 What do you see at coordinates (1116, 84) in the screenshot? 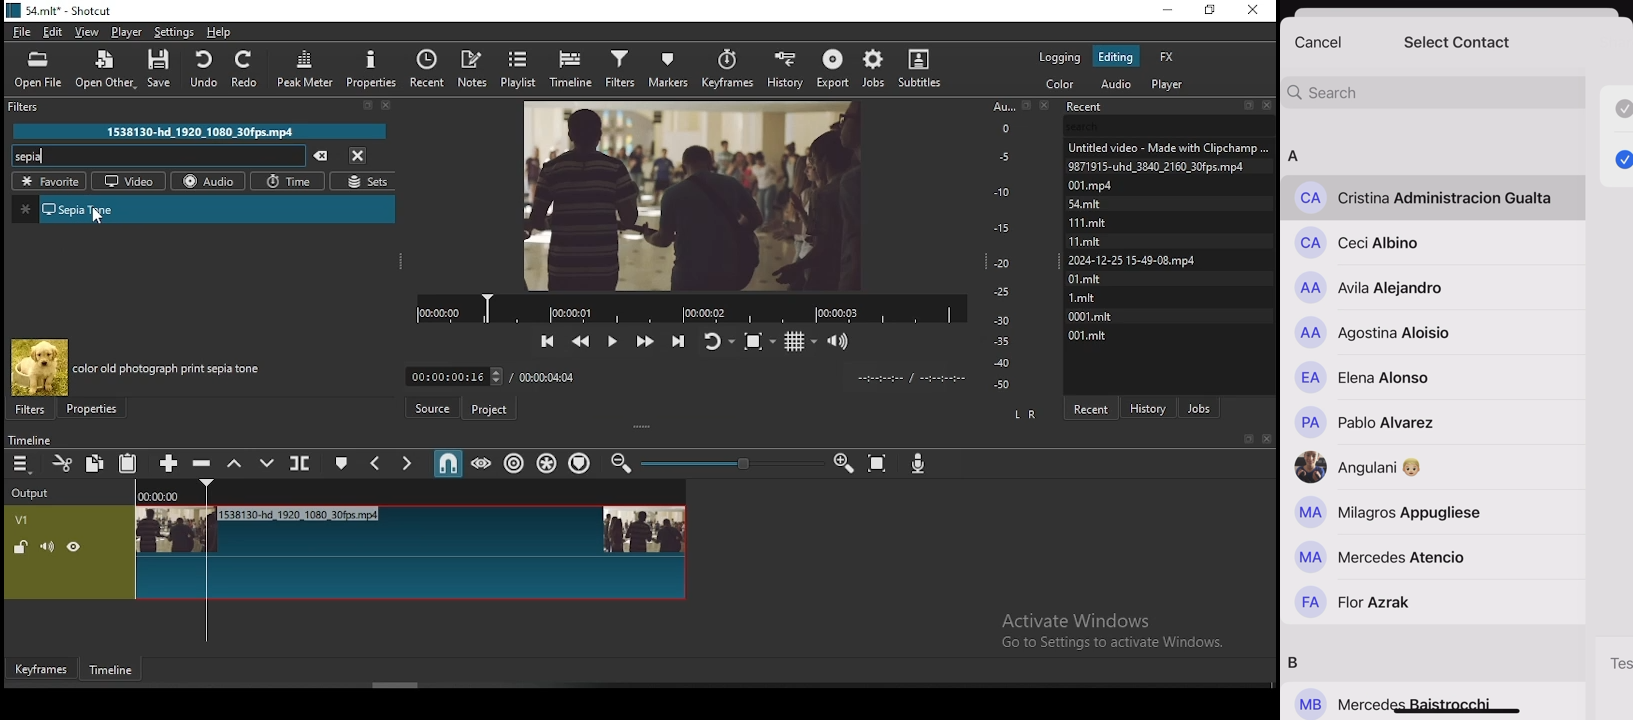
I see `audio` at bounding box center [1116, 84].